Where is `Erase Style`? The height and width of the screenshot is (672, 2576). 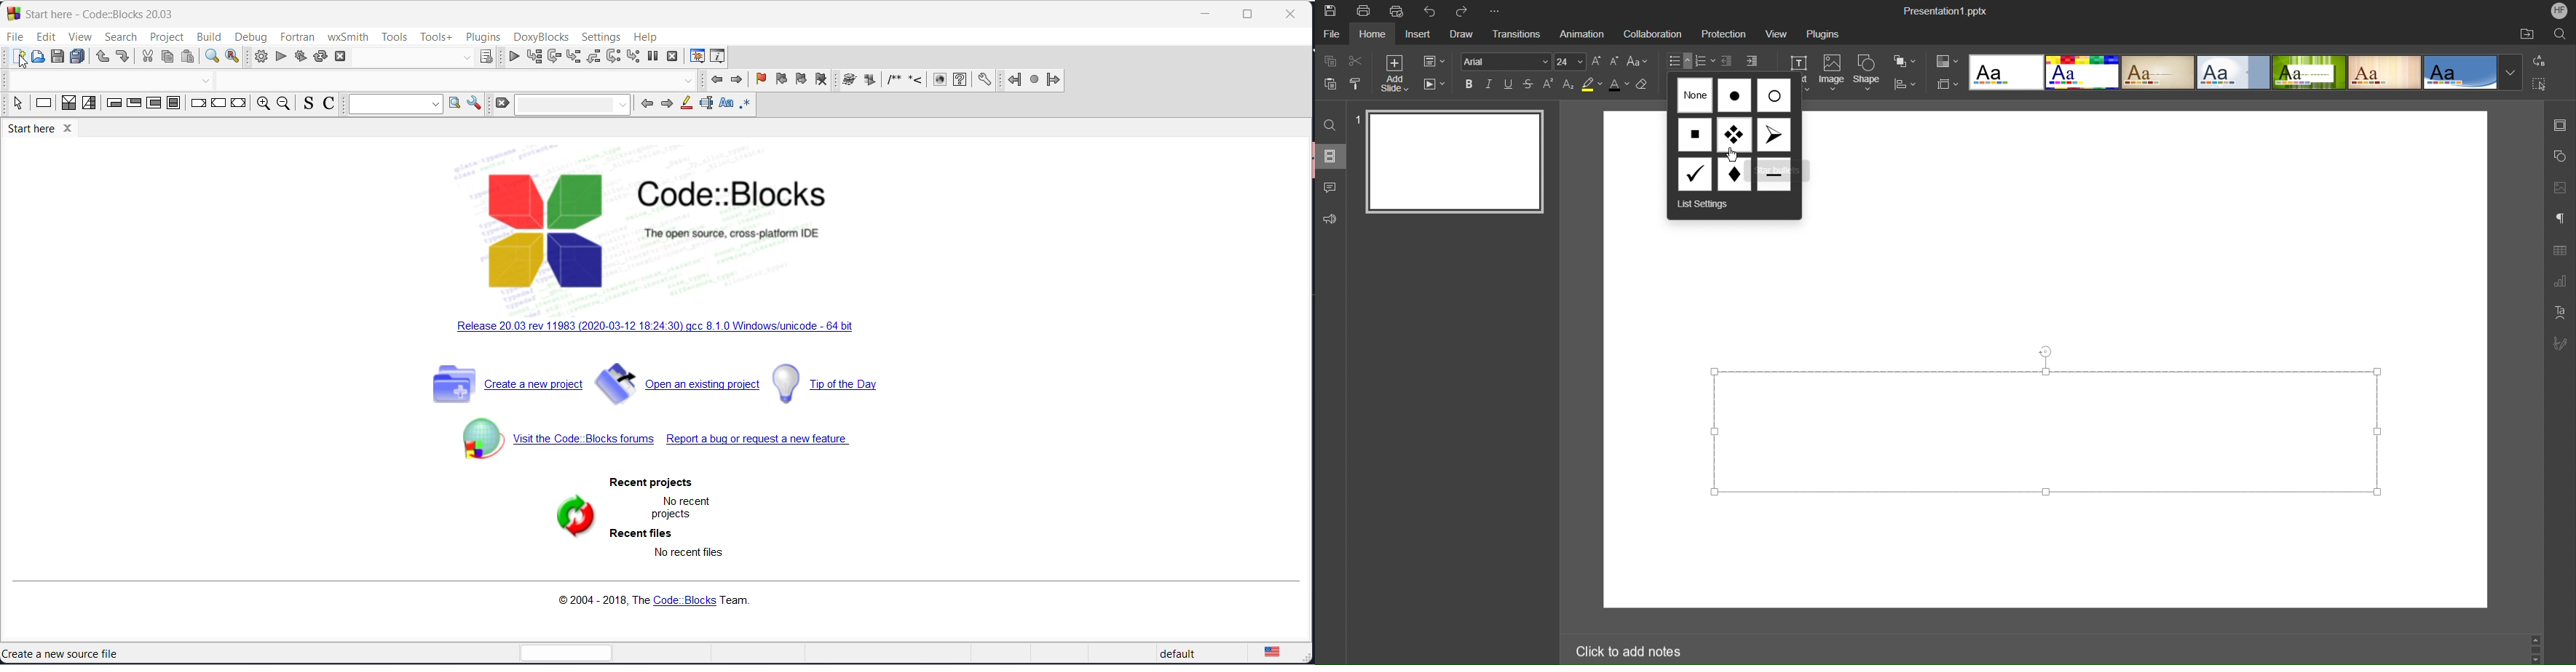 Erase Style is located at coordinates (1644, 85).